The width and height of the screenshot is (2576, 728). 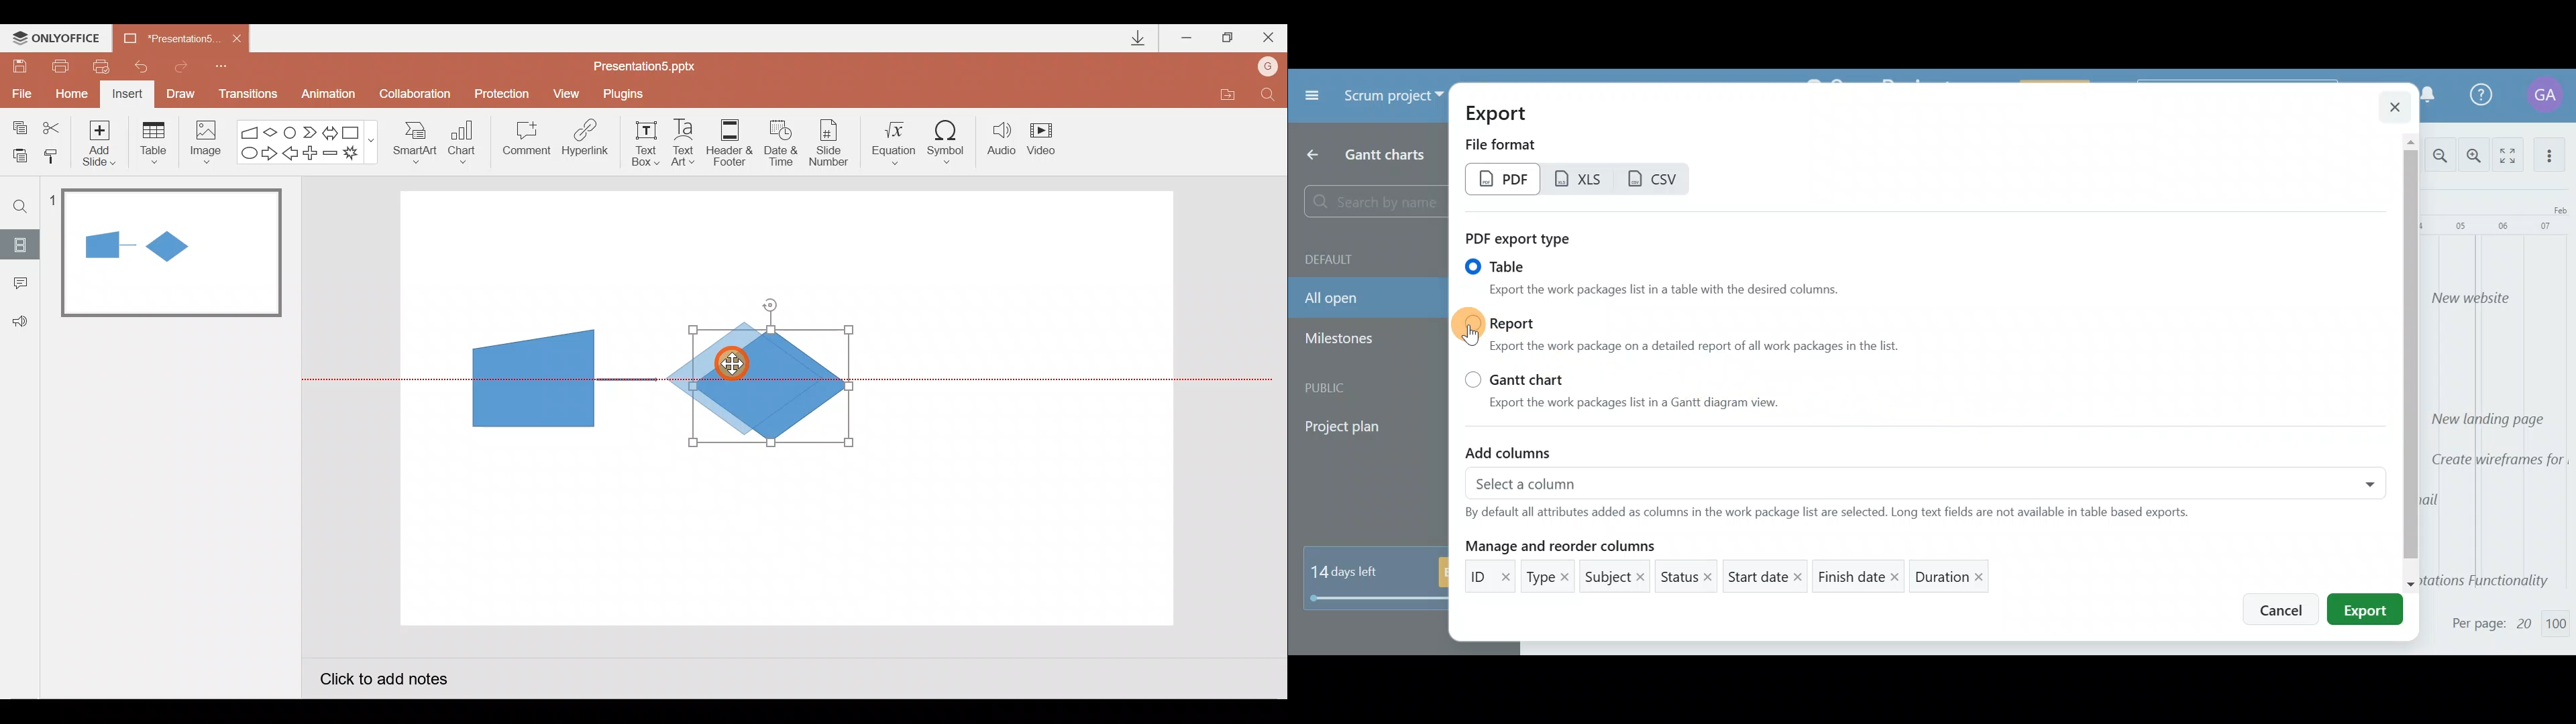 I want to click on Ellipse, so click(x=246, y=154).